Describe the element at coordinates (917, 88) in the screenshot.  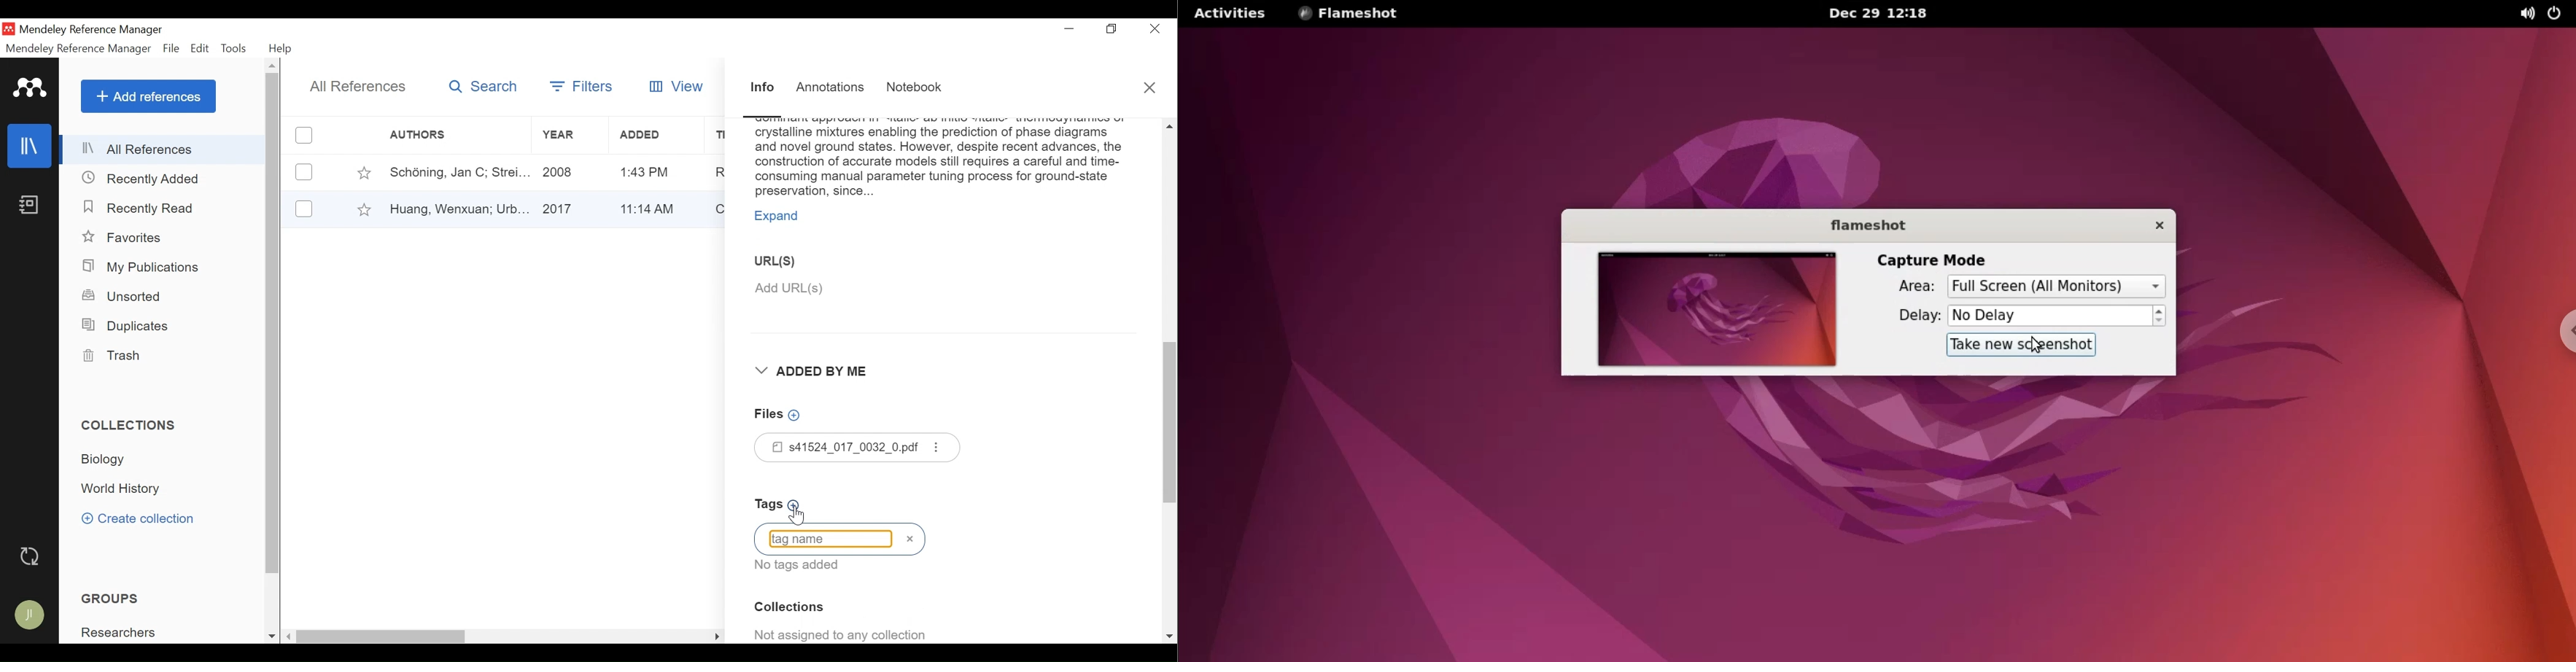
I see `Notebook` at that location.